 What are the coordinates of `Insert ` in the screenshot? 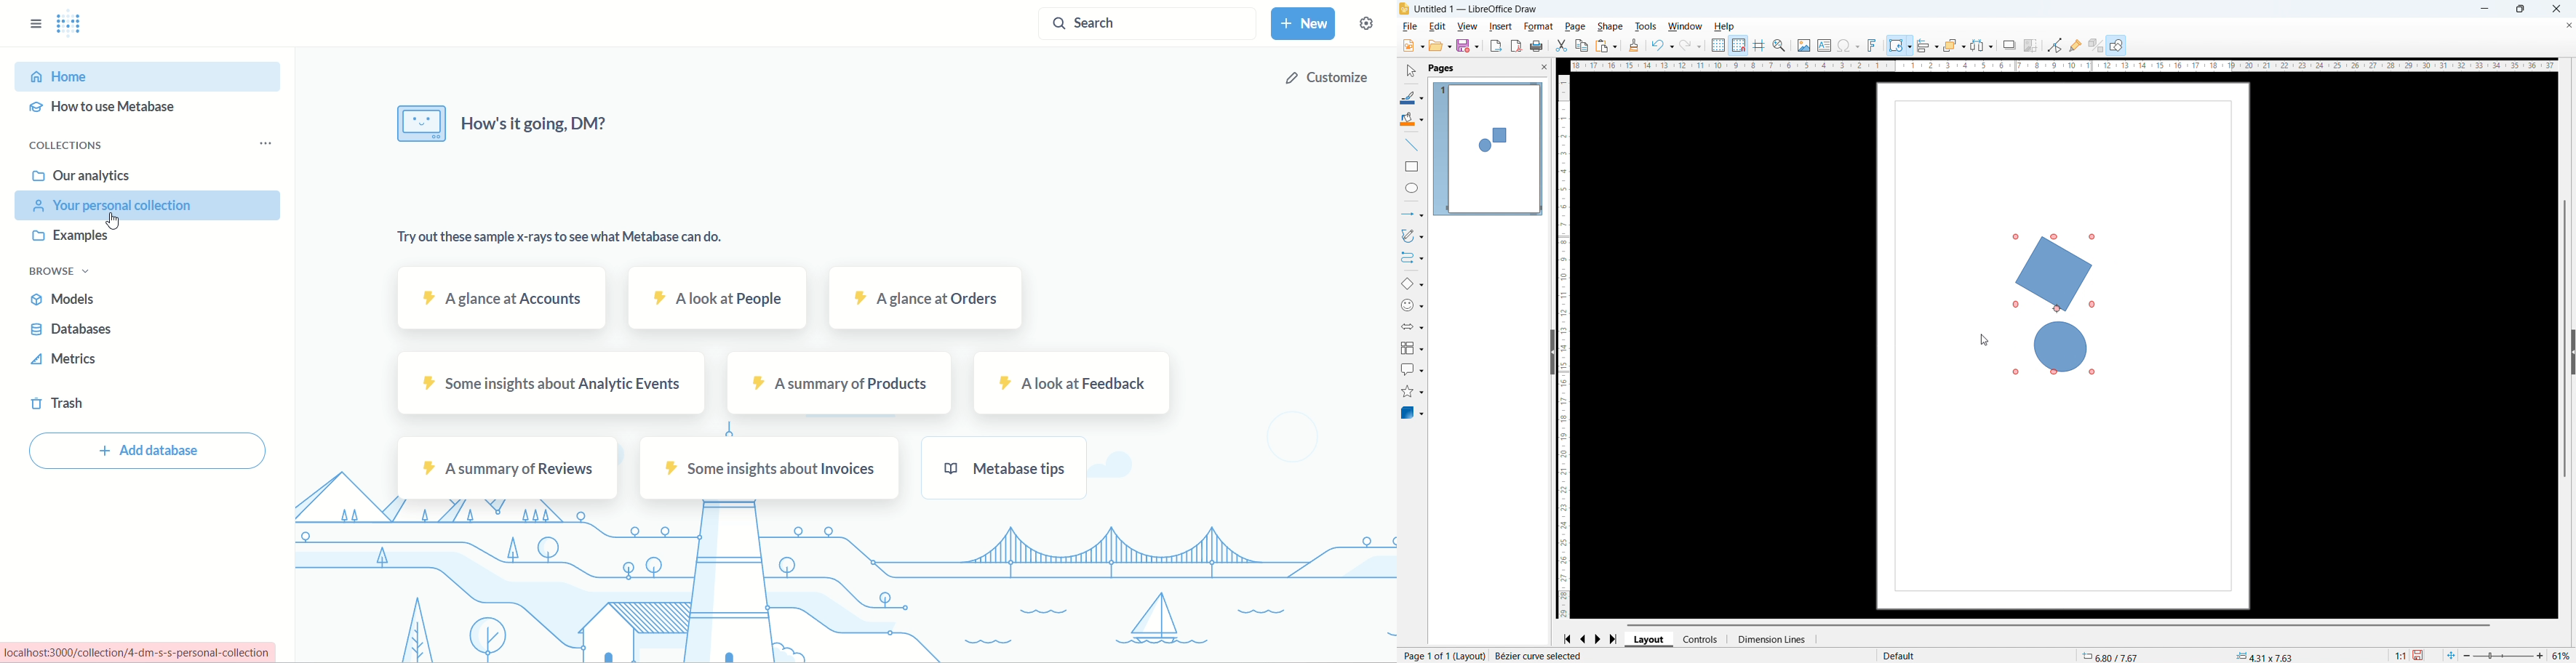 It's located at (1501, 26).